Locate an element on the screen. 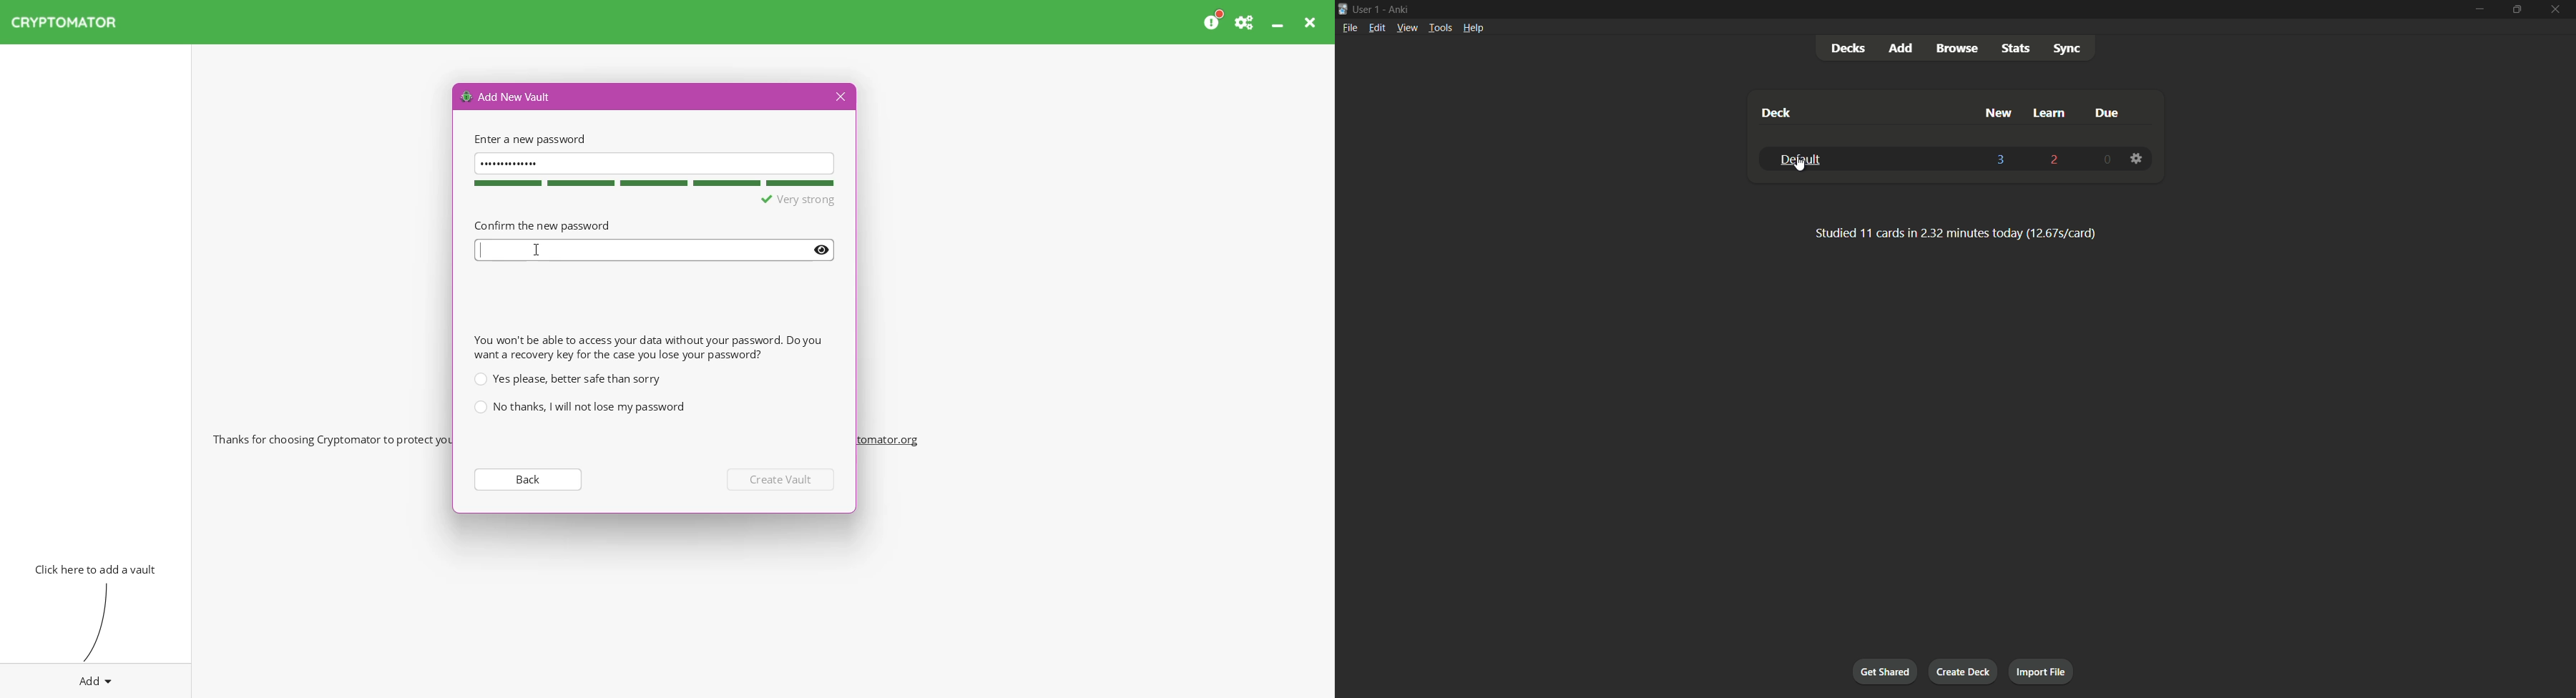 The image size is (2576, 700). Close is located at coordinates (1312, 22).